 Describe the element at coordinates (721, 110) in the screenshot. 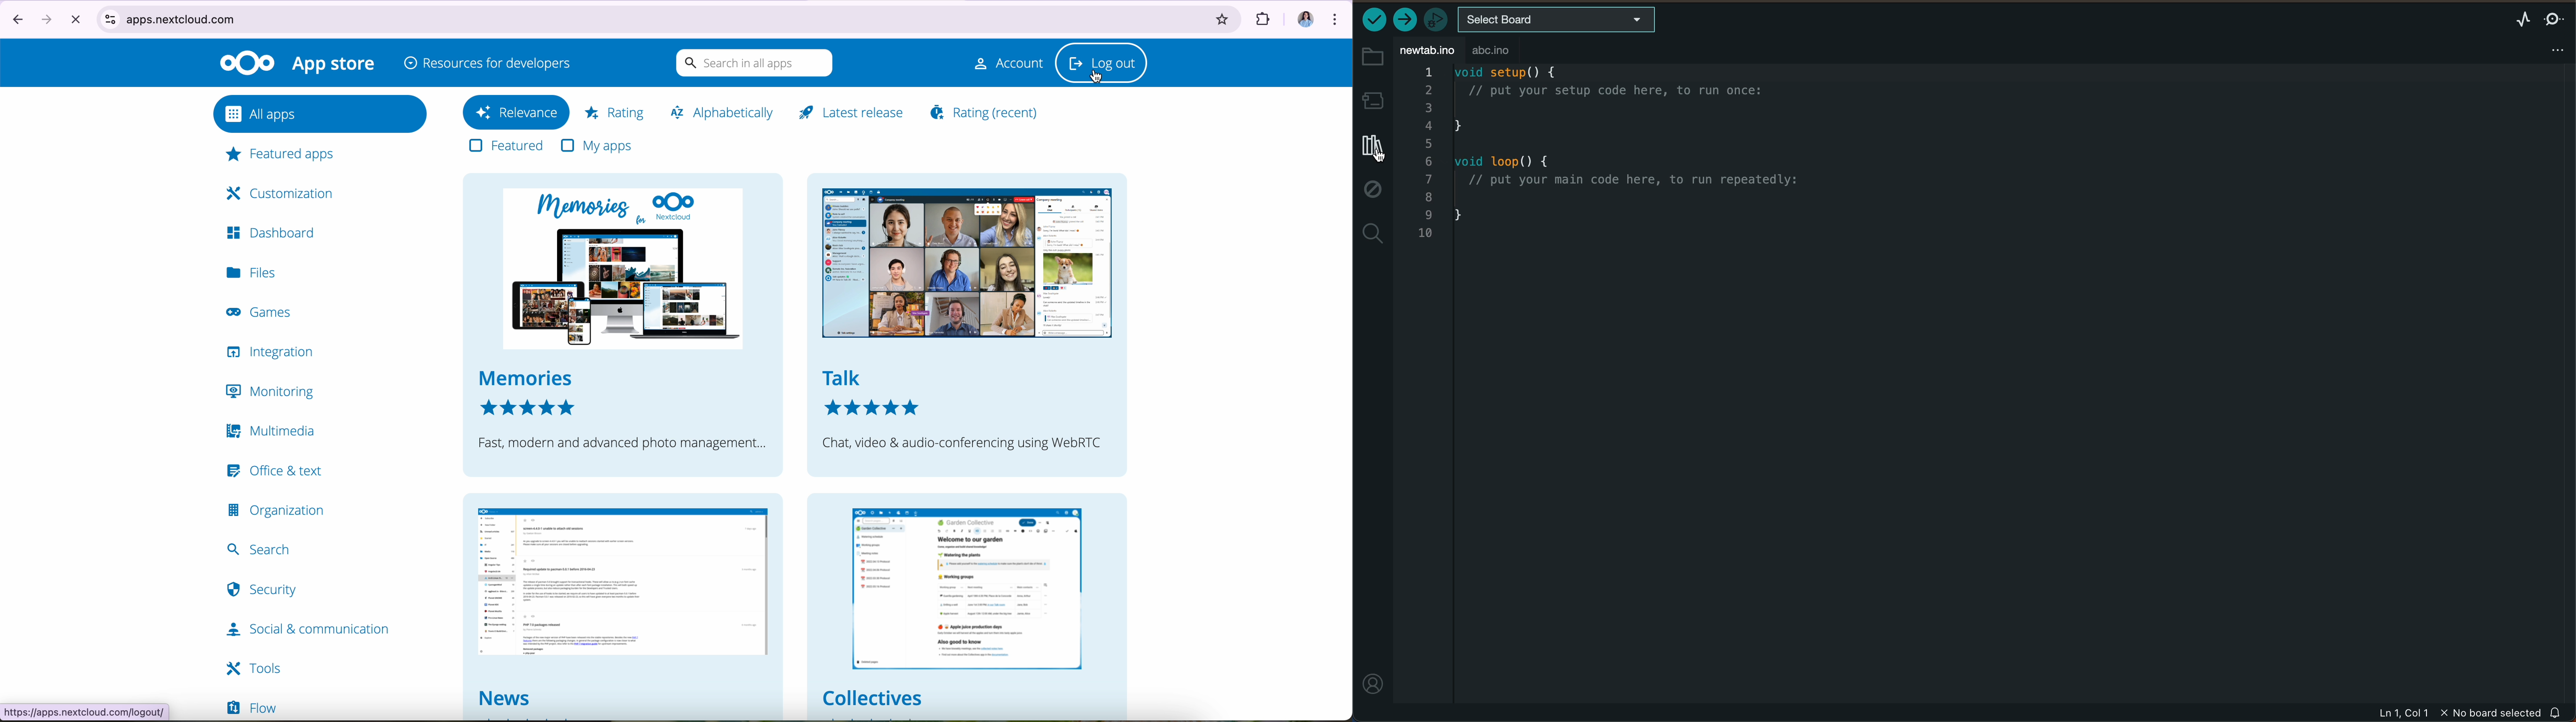

I see `alphabetically` at that location.